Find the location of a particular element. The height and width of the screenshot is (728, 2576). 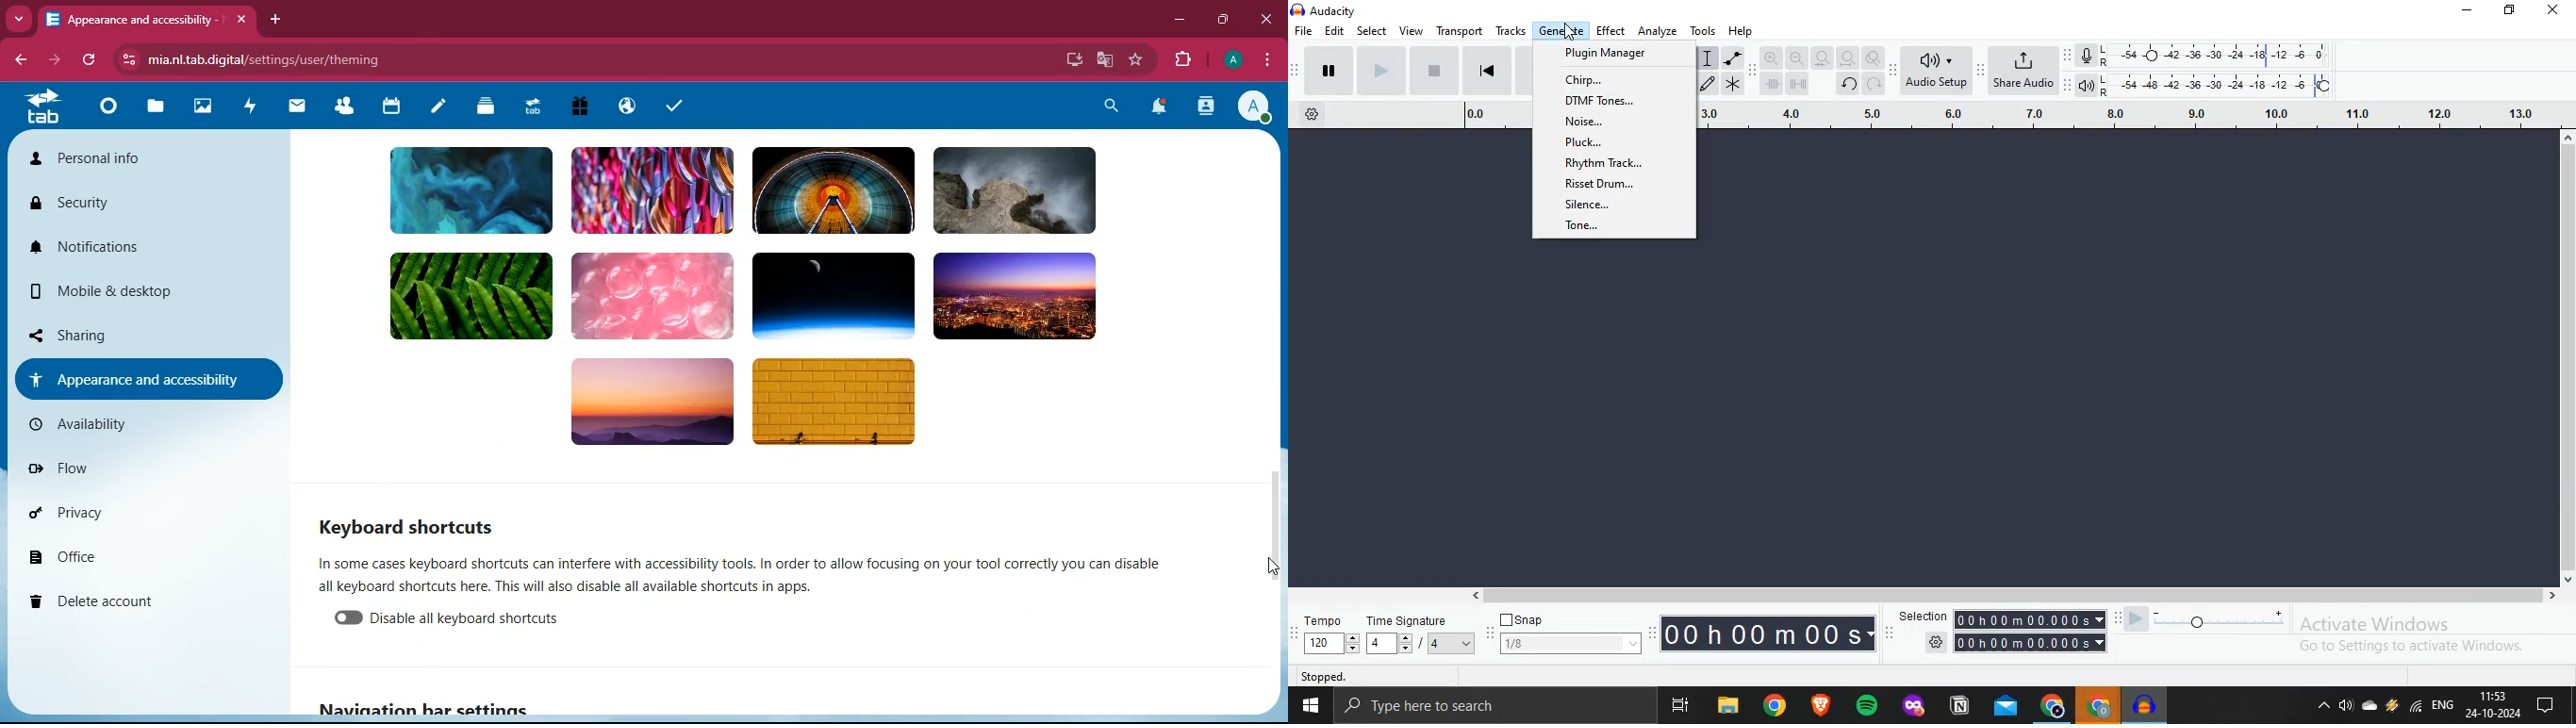

add tab is located at coordinates (275, 20).